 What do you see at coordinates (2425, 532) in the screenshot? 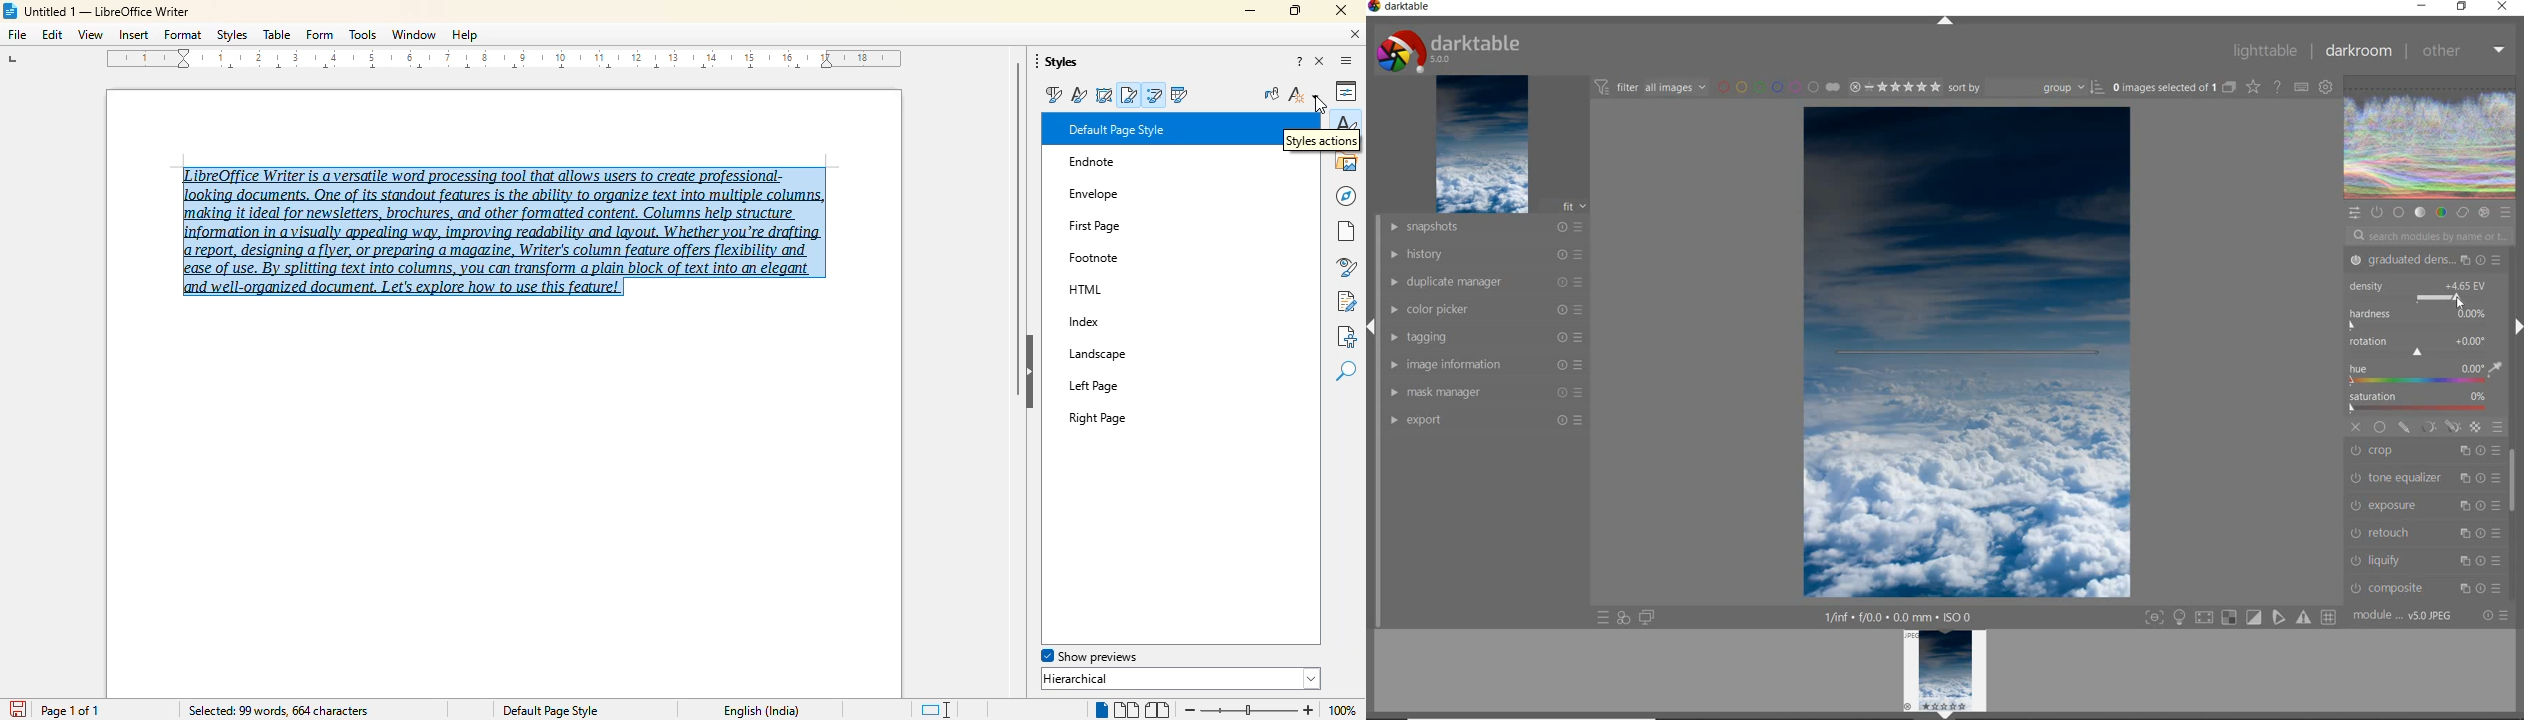
I see `retouch` at bounding box center [2425, 532].